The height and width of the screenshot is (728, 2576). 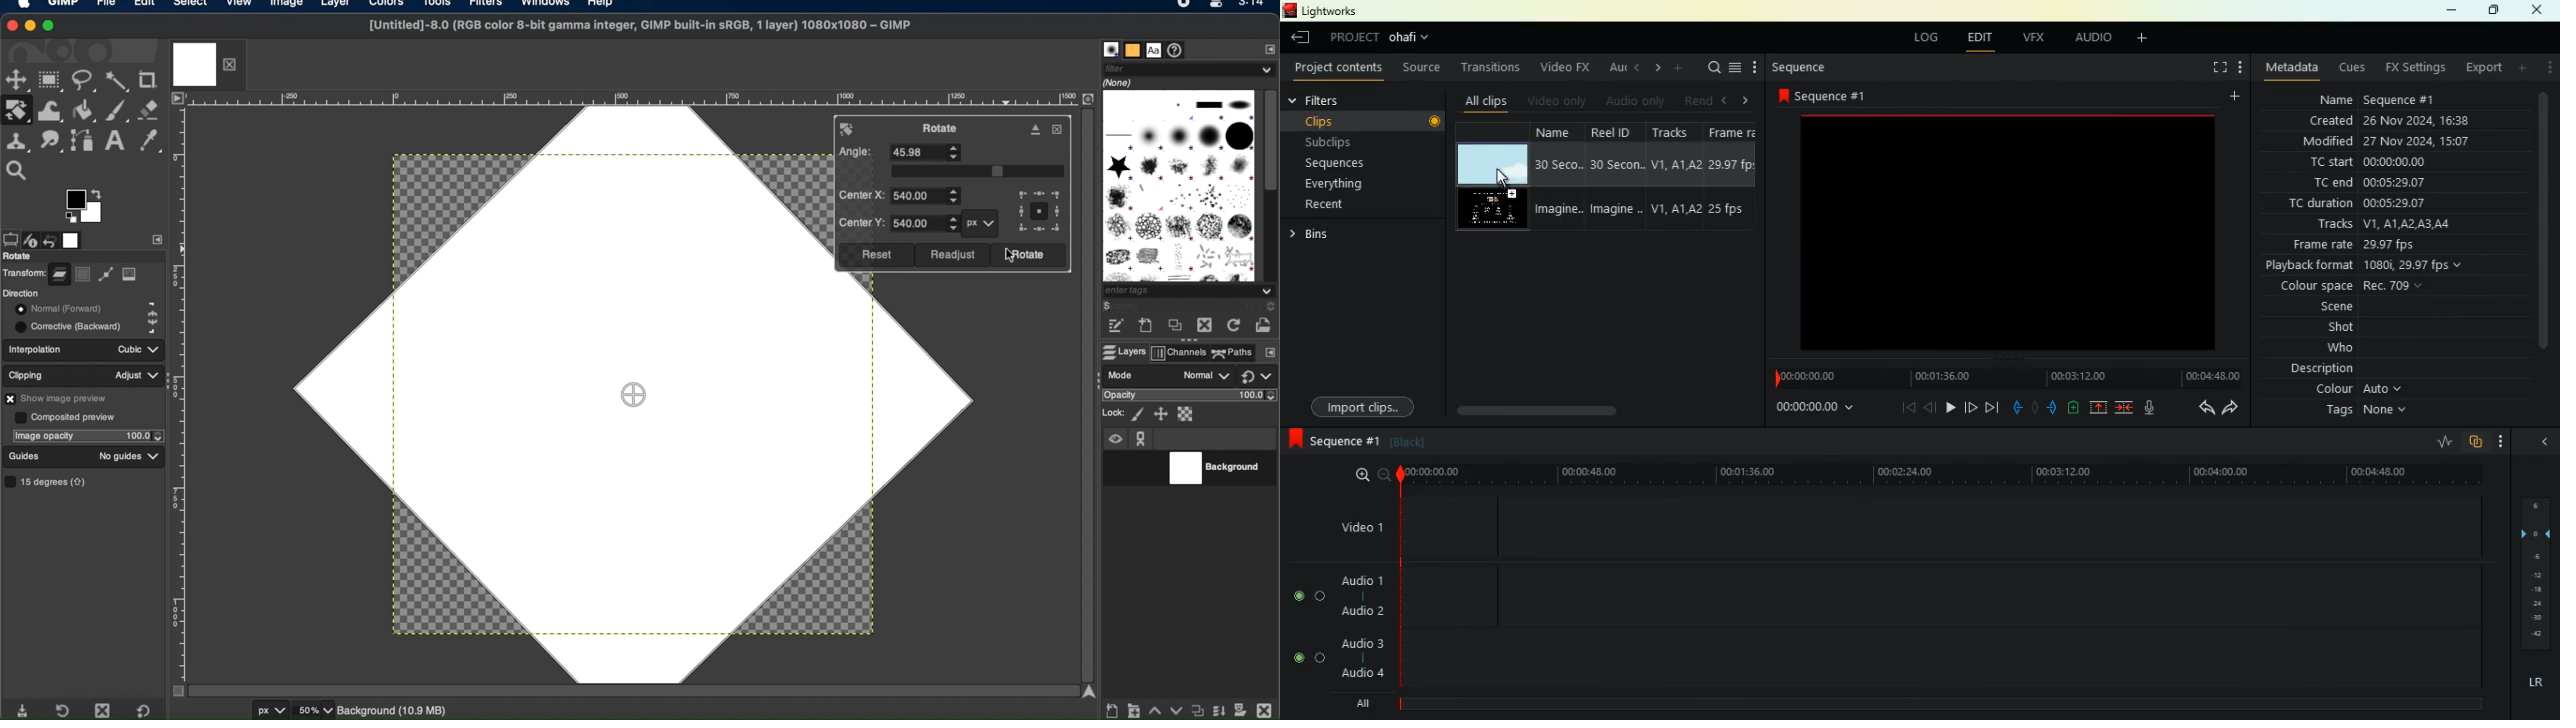 I want to click on pull, so click(x=2016, y=409).